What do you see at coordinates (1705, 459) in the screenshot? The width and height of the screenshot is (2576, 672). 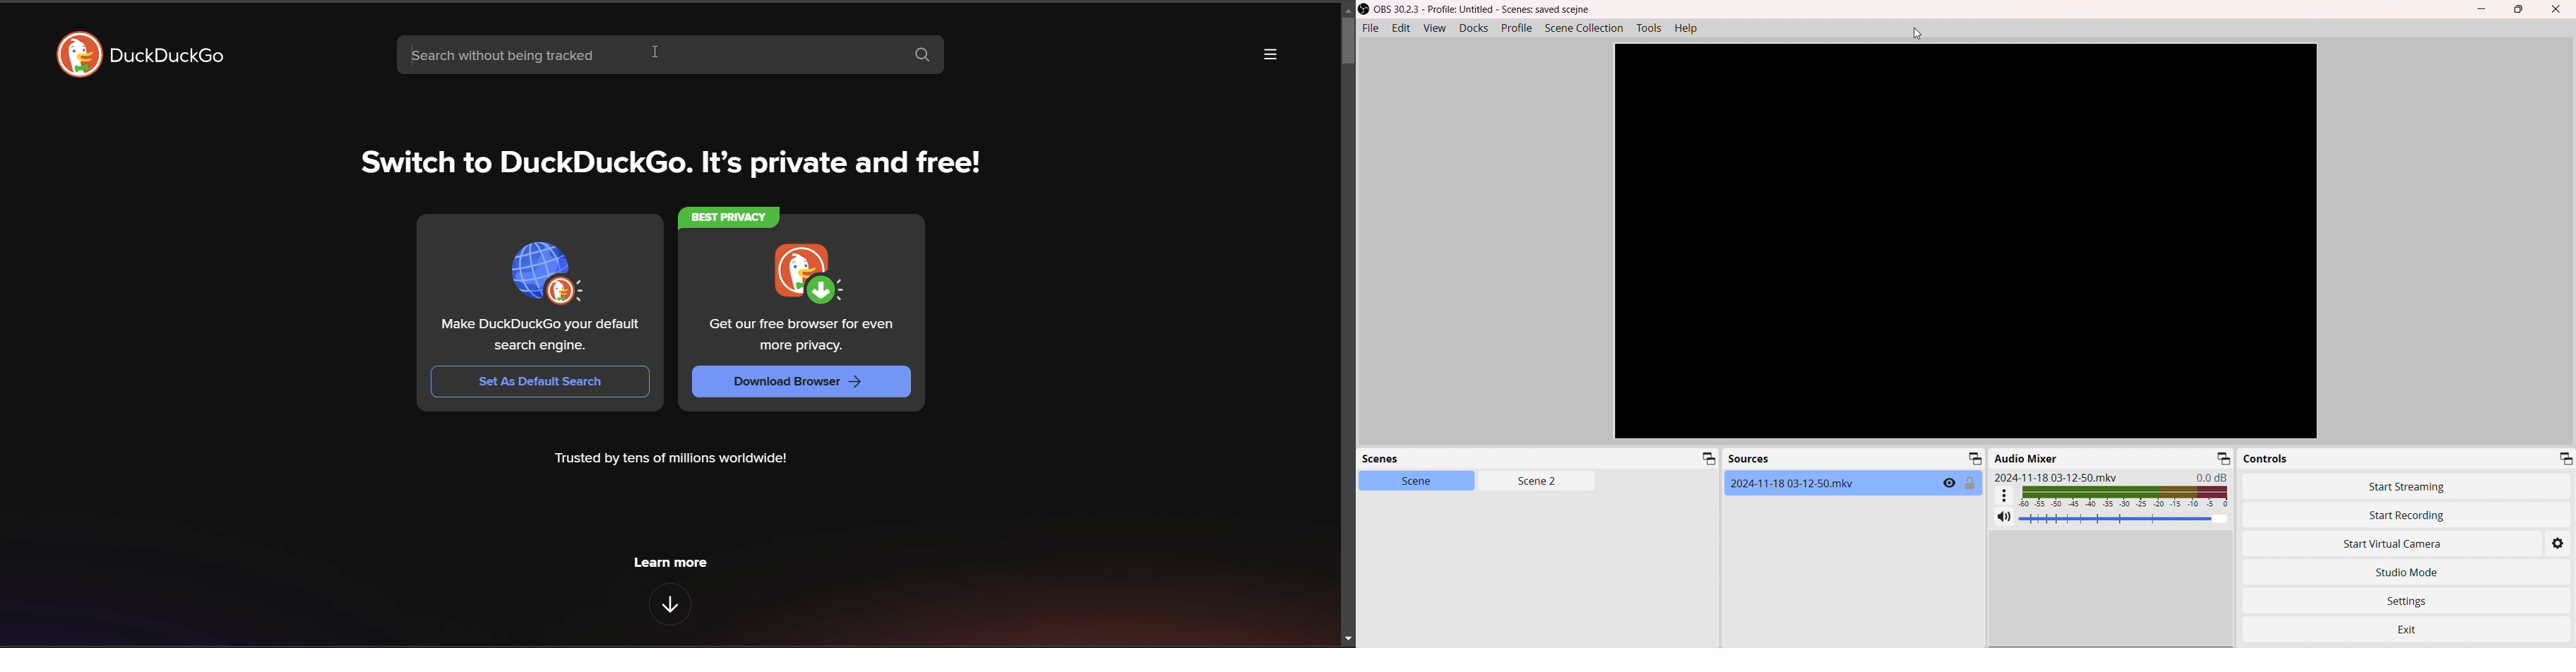 I see `Expand` at bounding box center [1705, 459].